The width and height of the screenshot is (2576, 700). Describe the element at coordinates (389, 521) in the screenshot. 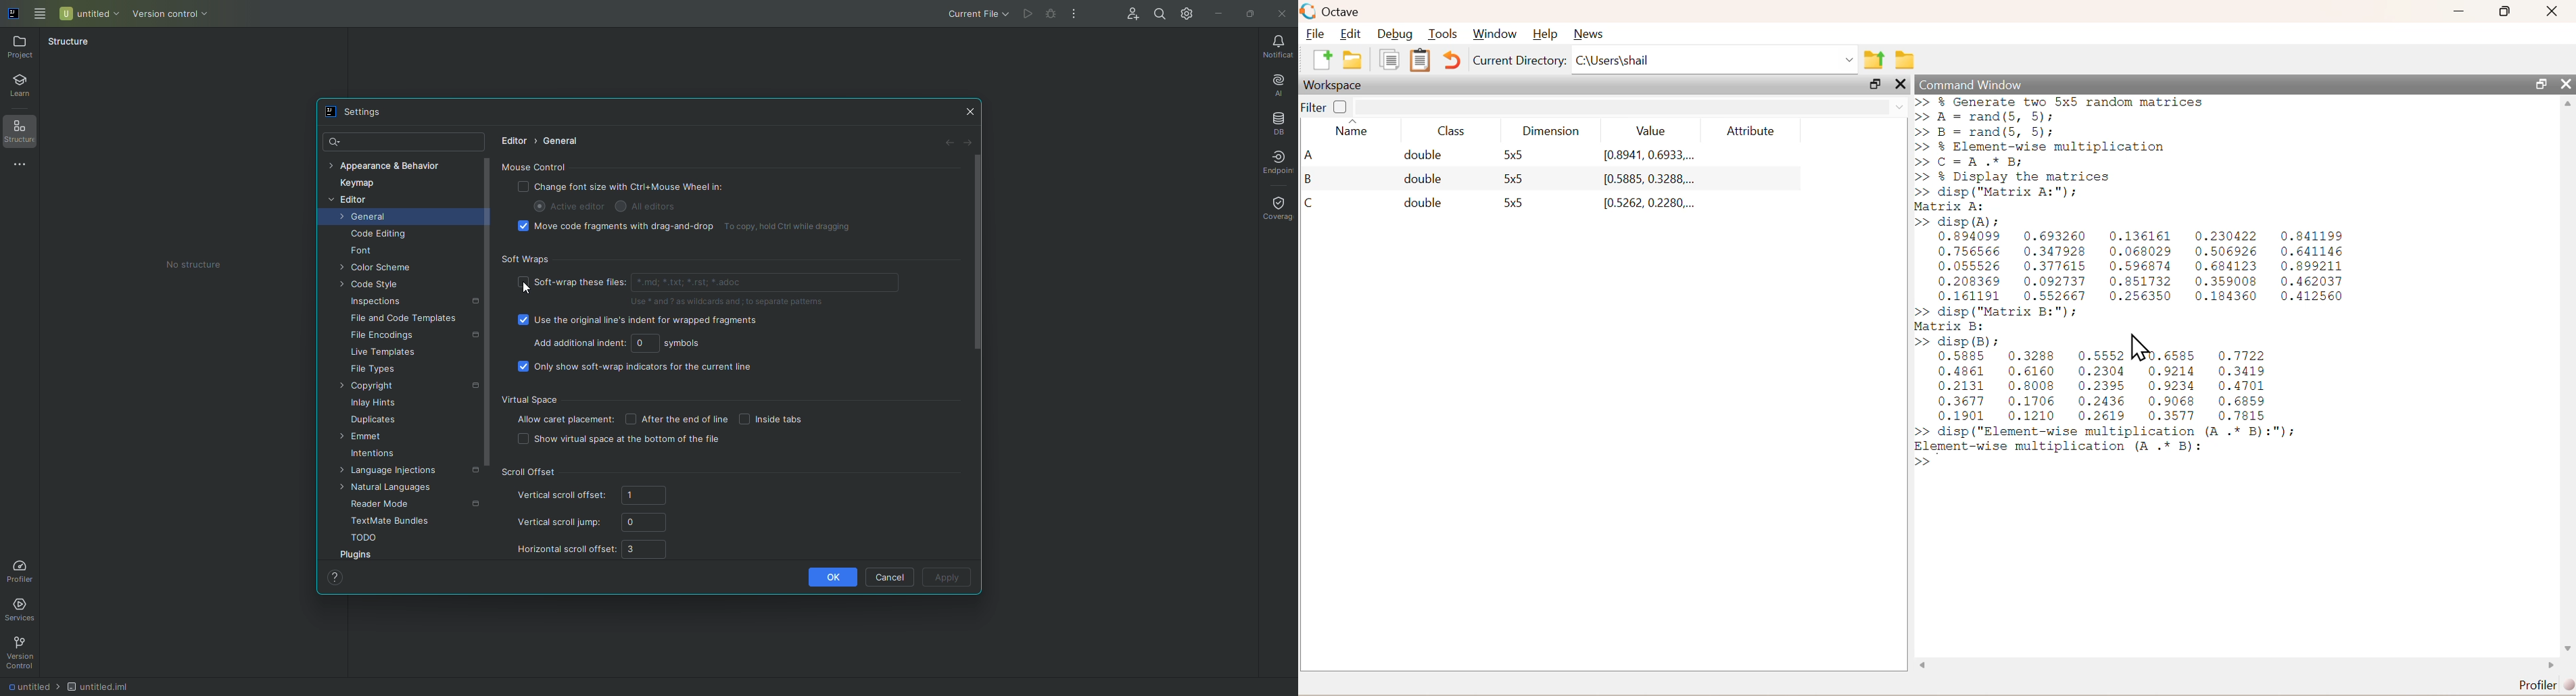

I see `TextMate Bundles` at that location.